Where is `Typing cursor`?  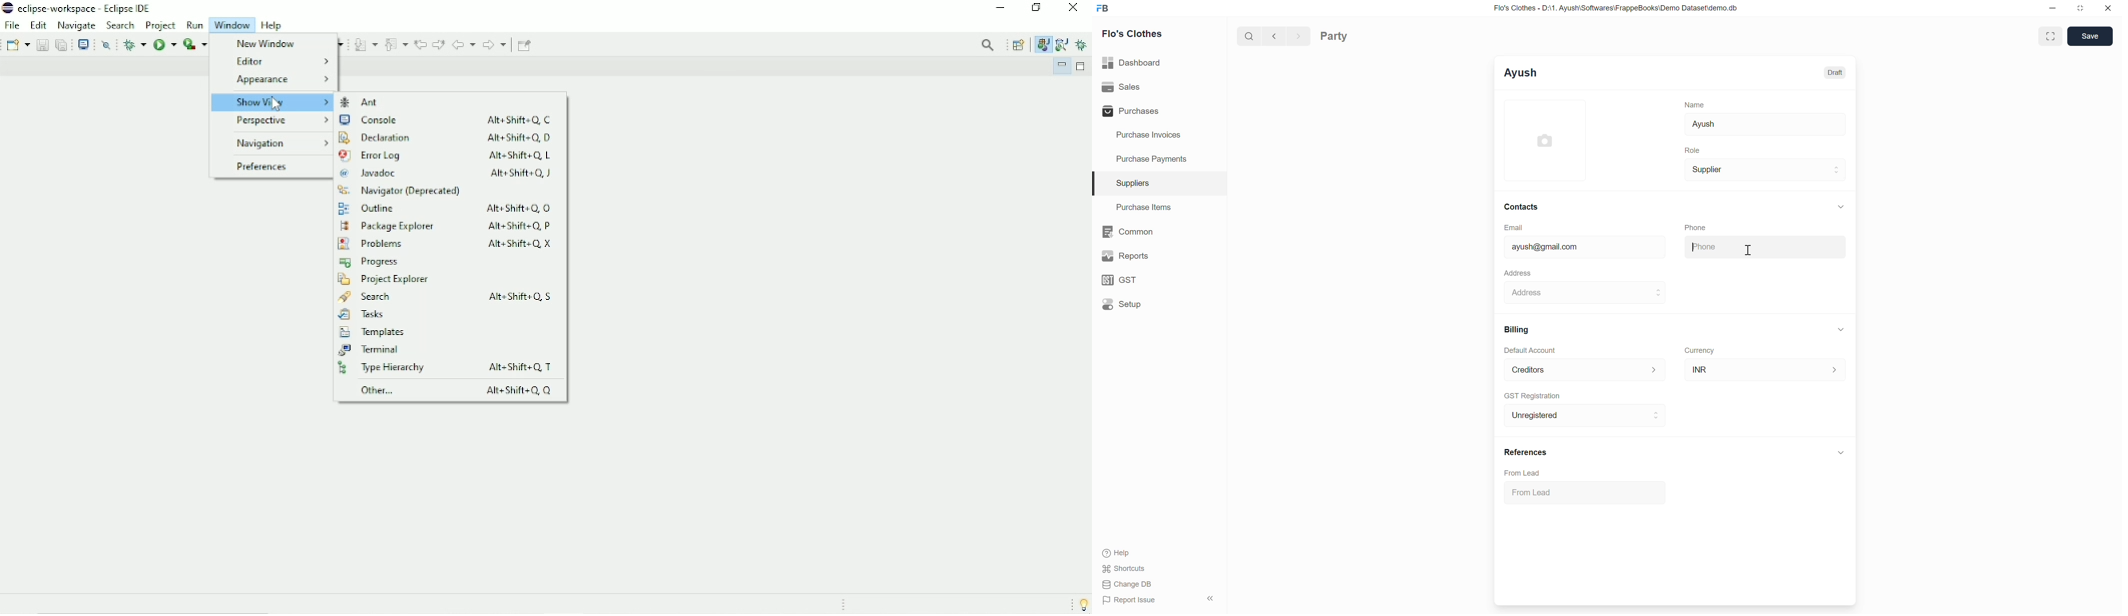 Typing cursor is located at coordinates (1512, 247).